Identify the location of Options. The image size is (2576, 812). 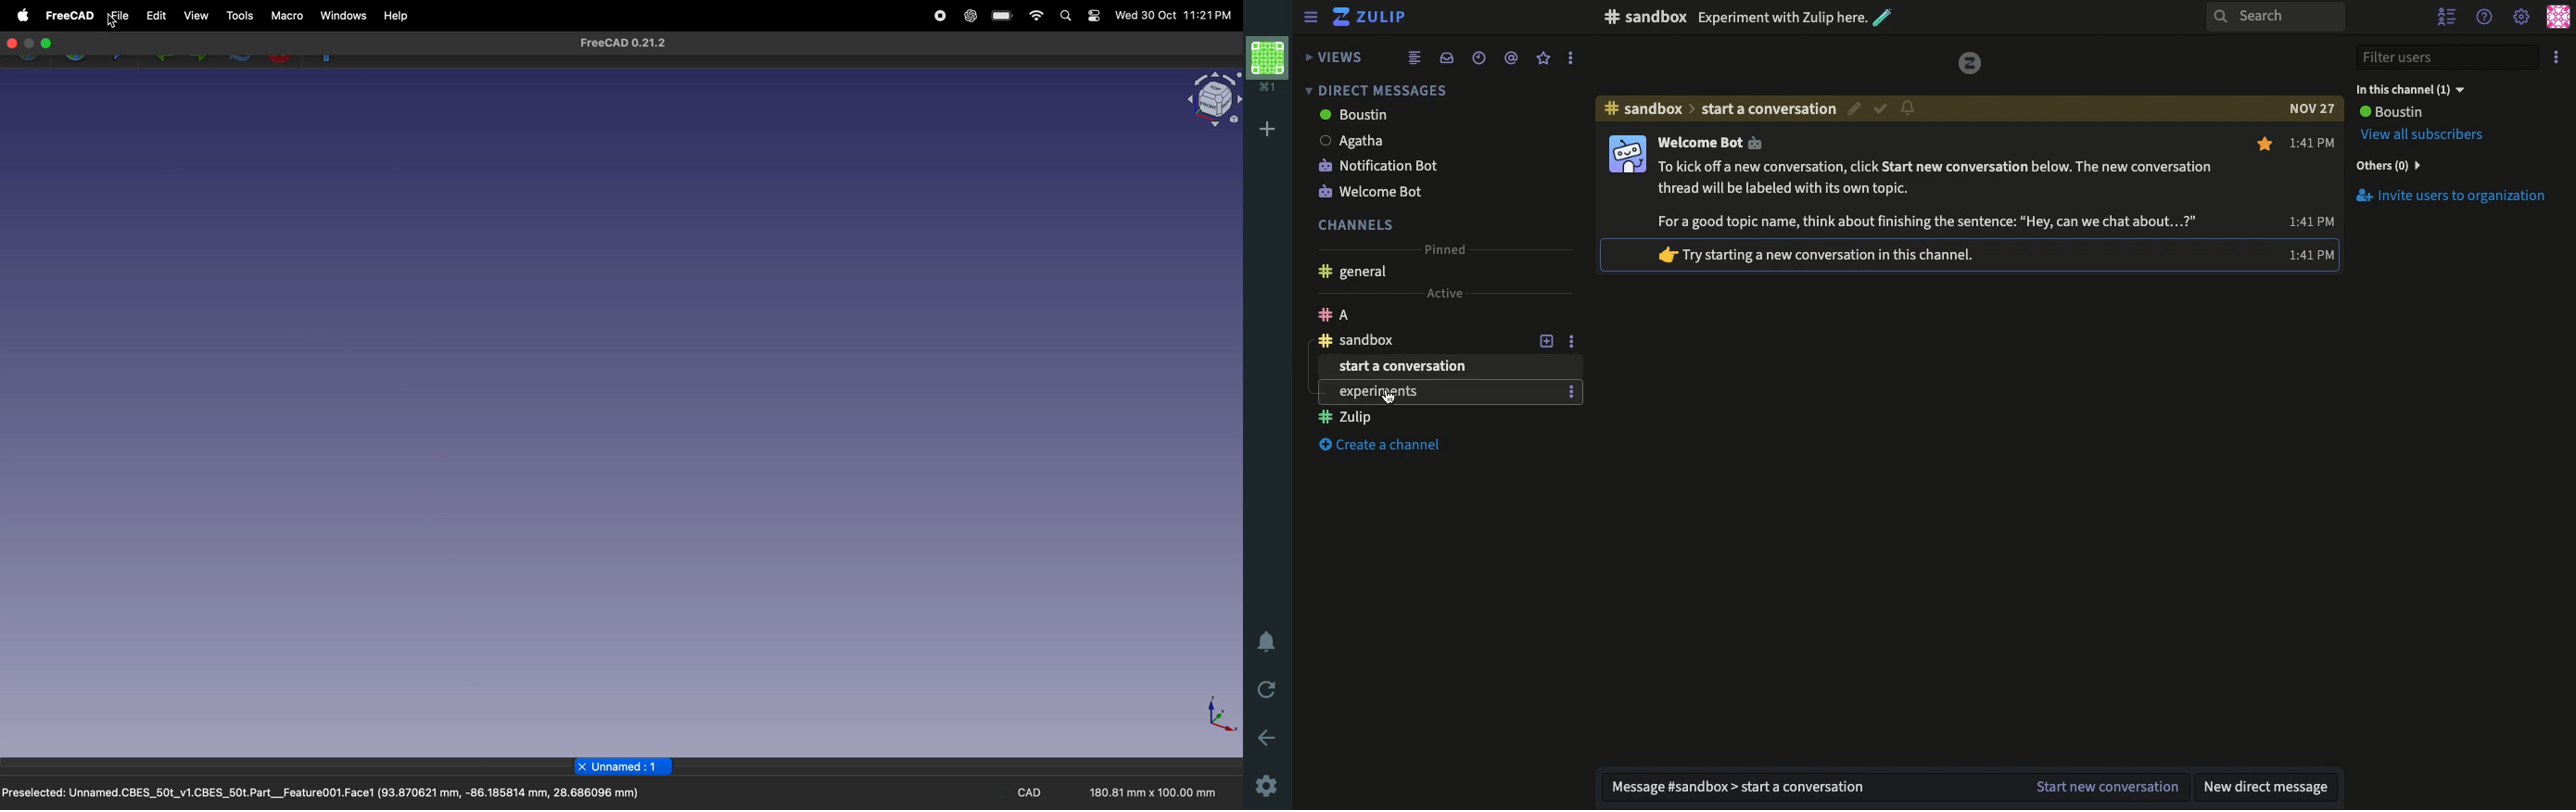
(1571, 339).